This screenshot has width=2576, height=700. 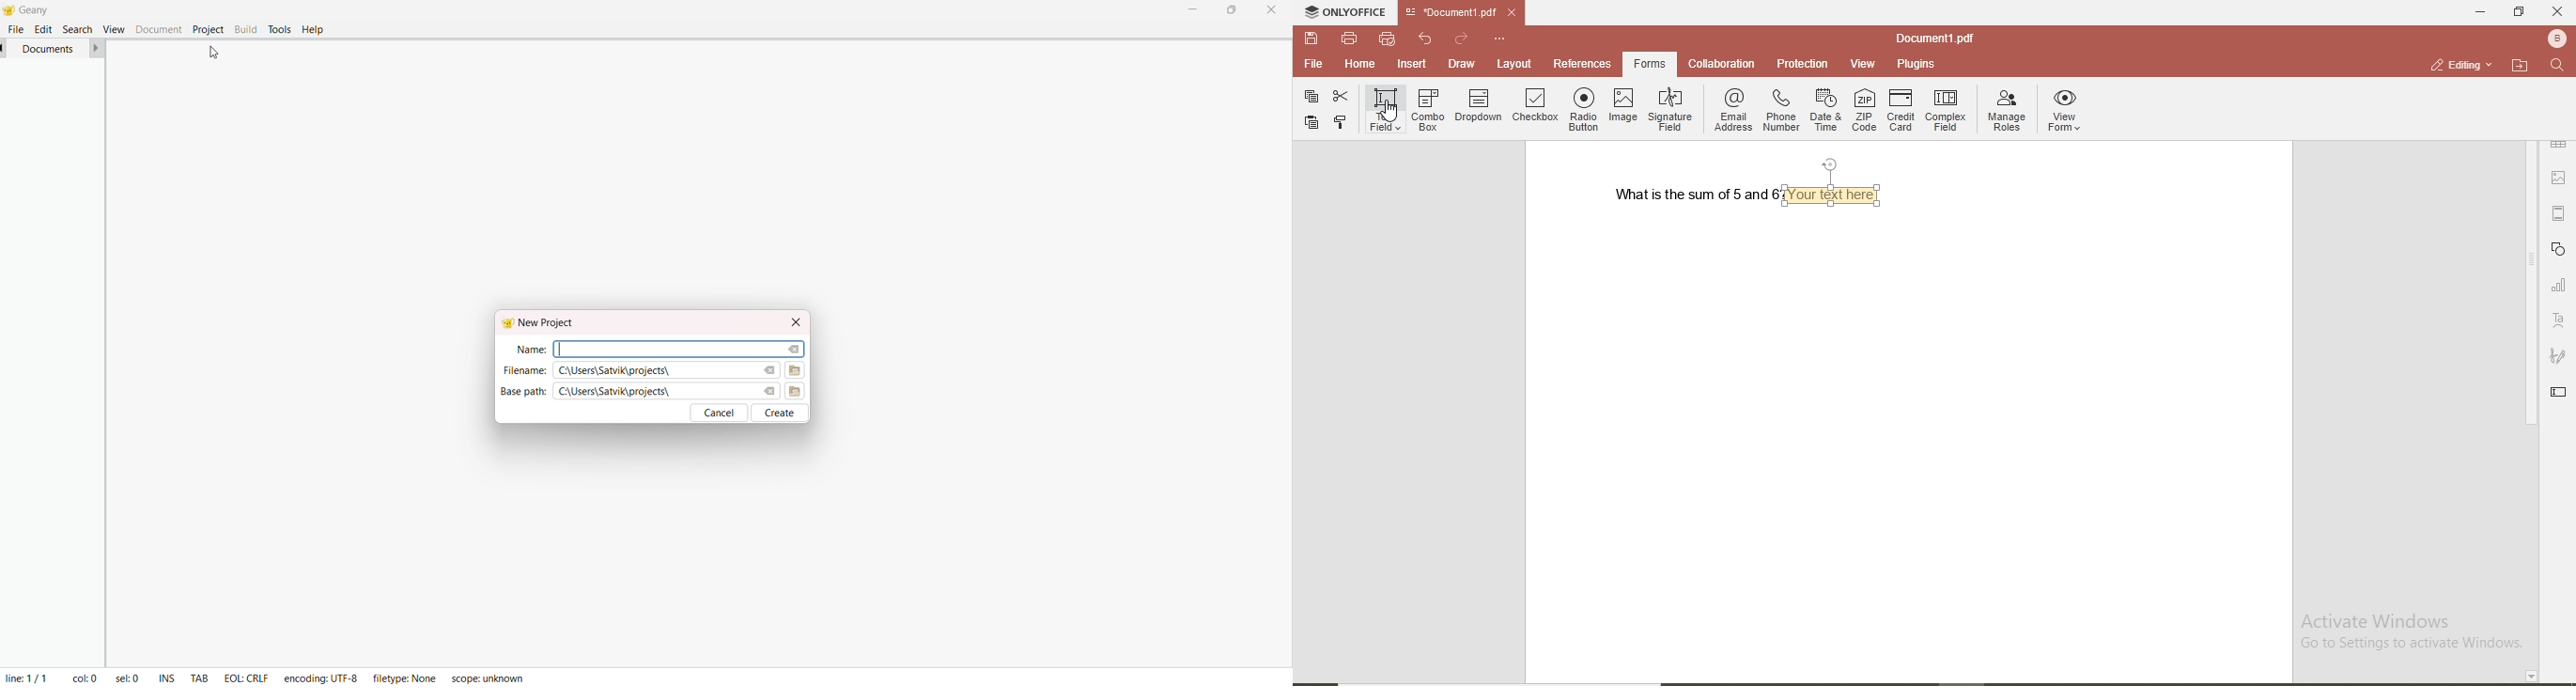 I want to click on custmise quick access toolbar, so click(x=1499, y=38).